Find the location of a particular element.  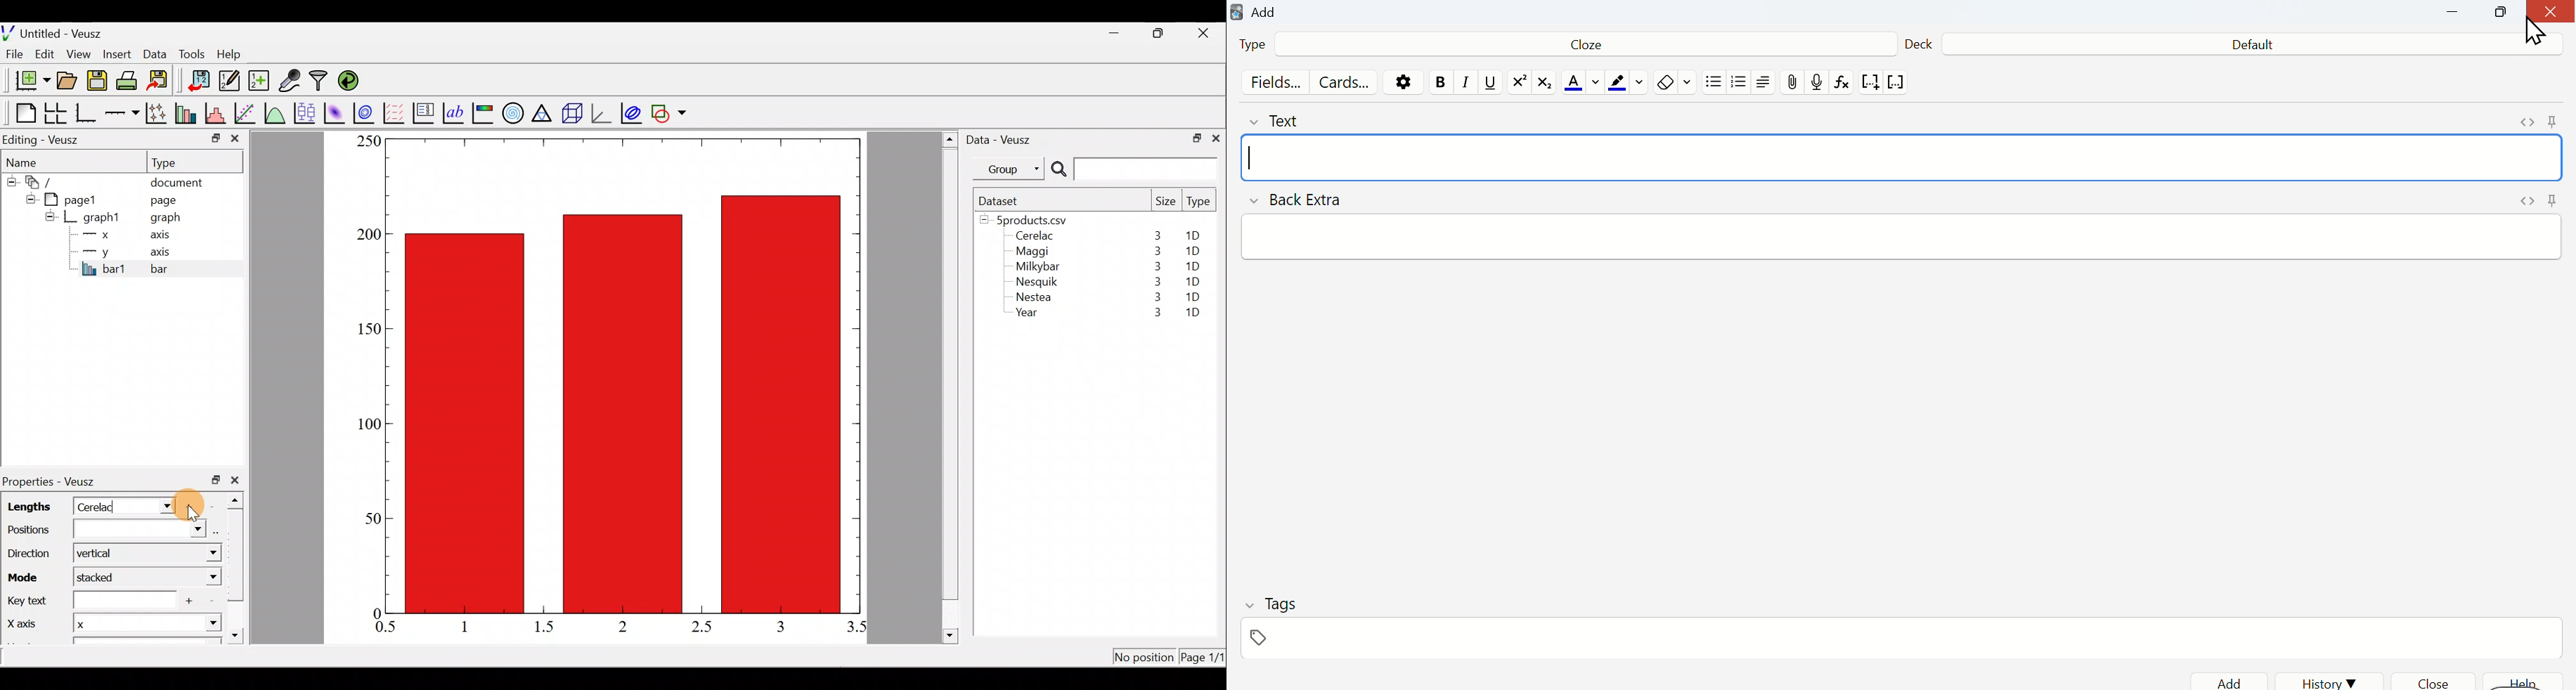

Deck is located at coordinates (1919, 41).